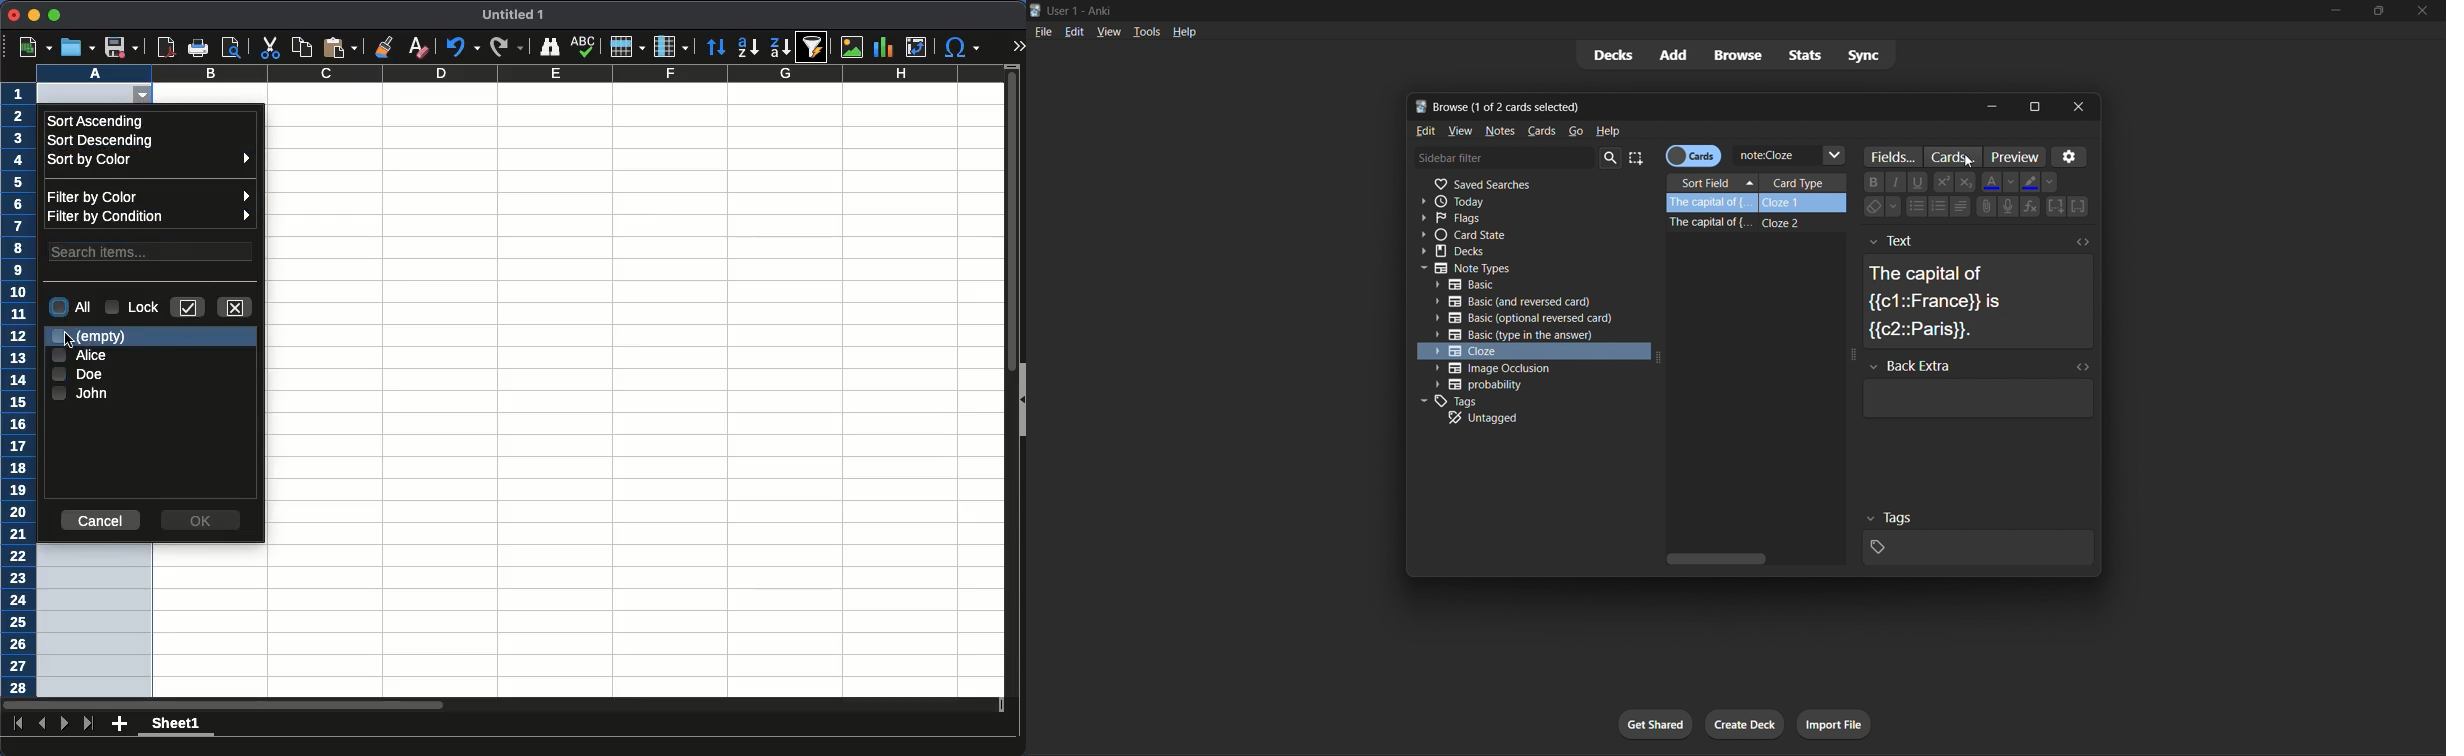 This screenshot has height=756, width=2464. I want to click on untagged filter, so click(1522, 417).